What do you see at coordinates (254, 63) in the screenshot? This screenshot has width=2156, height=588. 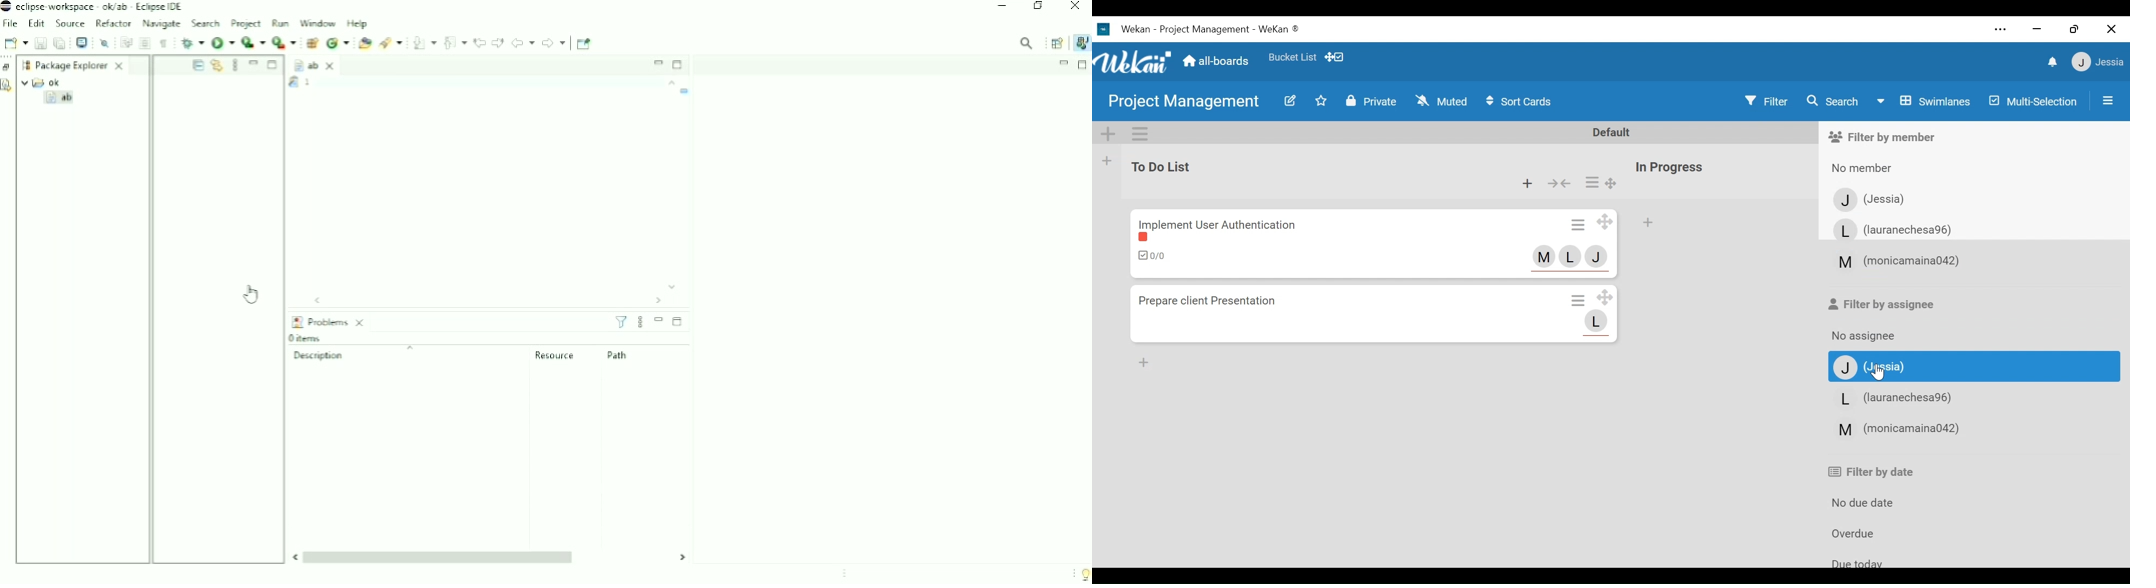 I see `Minimize` at bounding box center [254, 63].